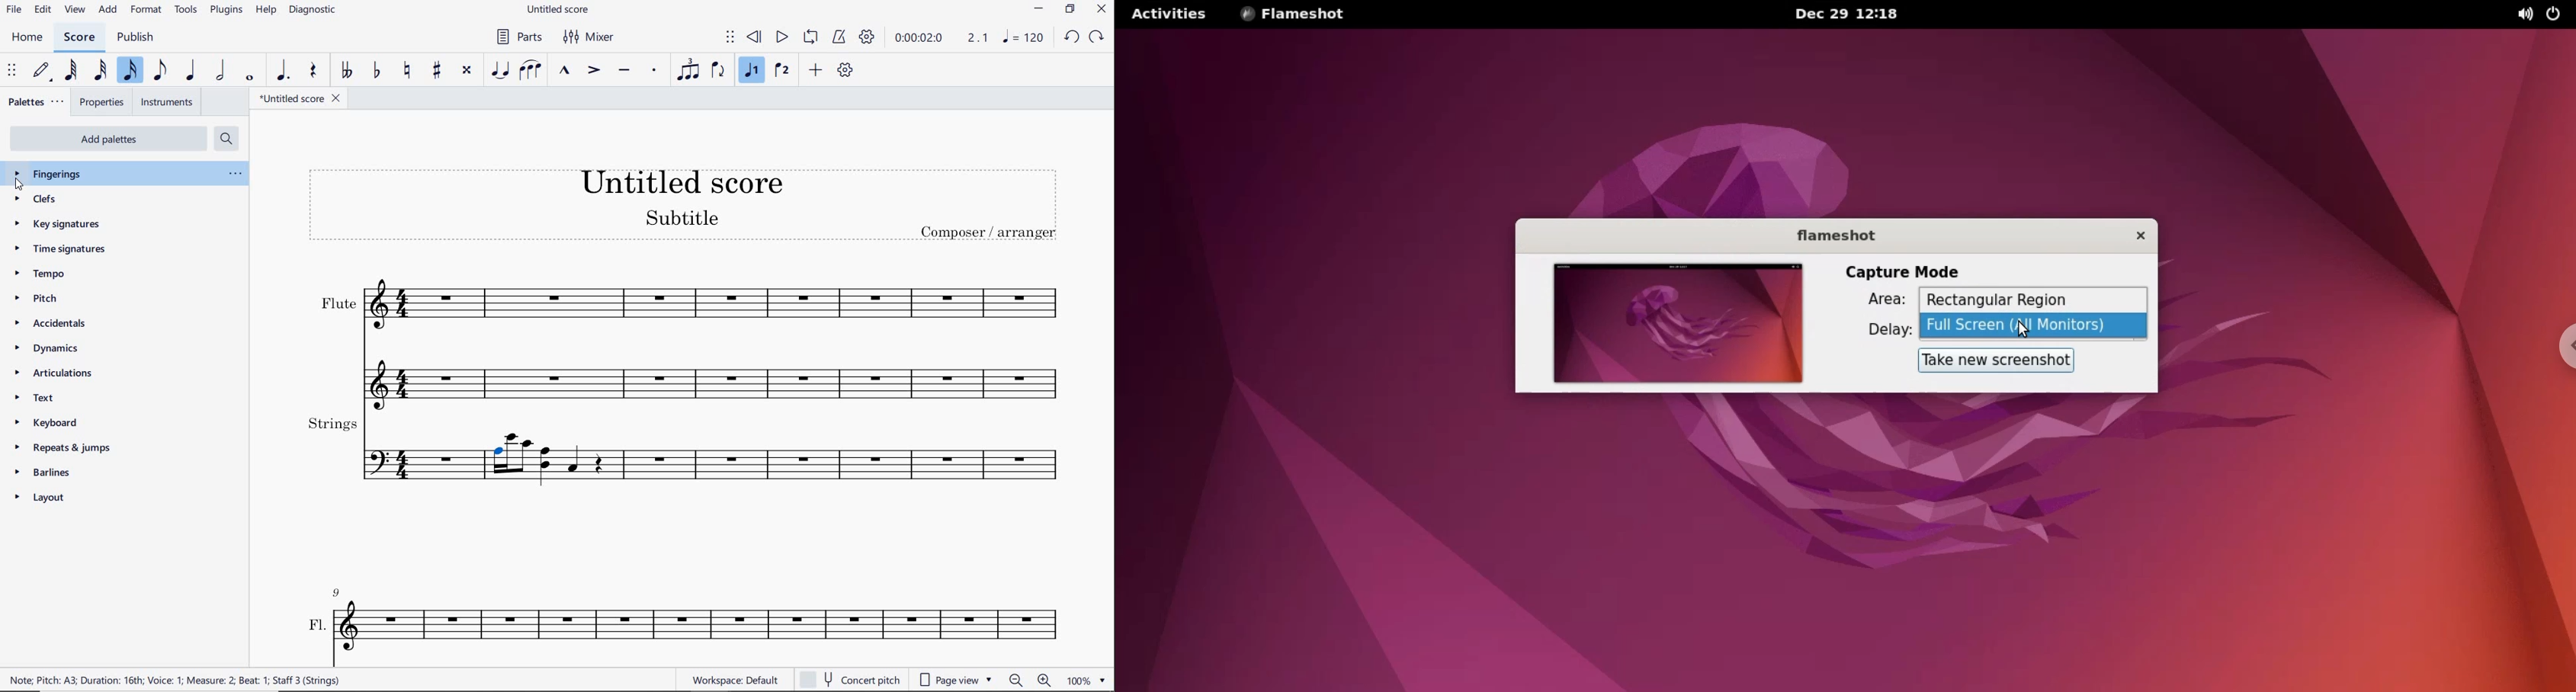 This screenshot has width=2576, height=700. What do you see at coordinates (377, 71) in the screenshot?
I see `toggle flat` at bounding box center [377, 71].